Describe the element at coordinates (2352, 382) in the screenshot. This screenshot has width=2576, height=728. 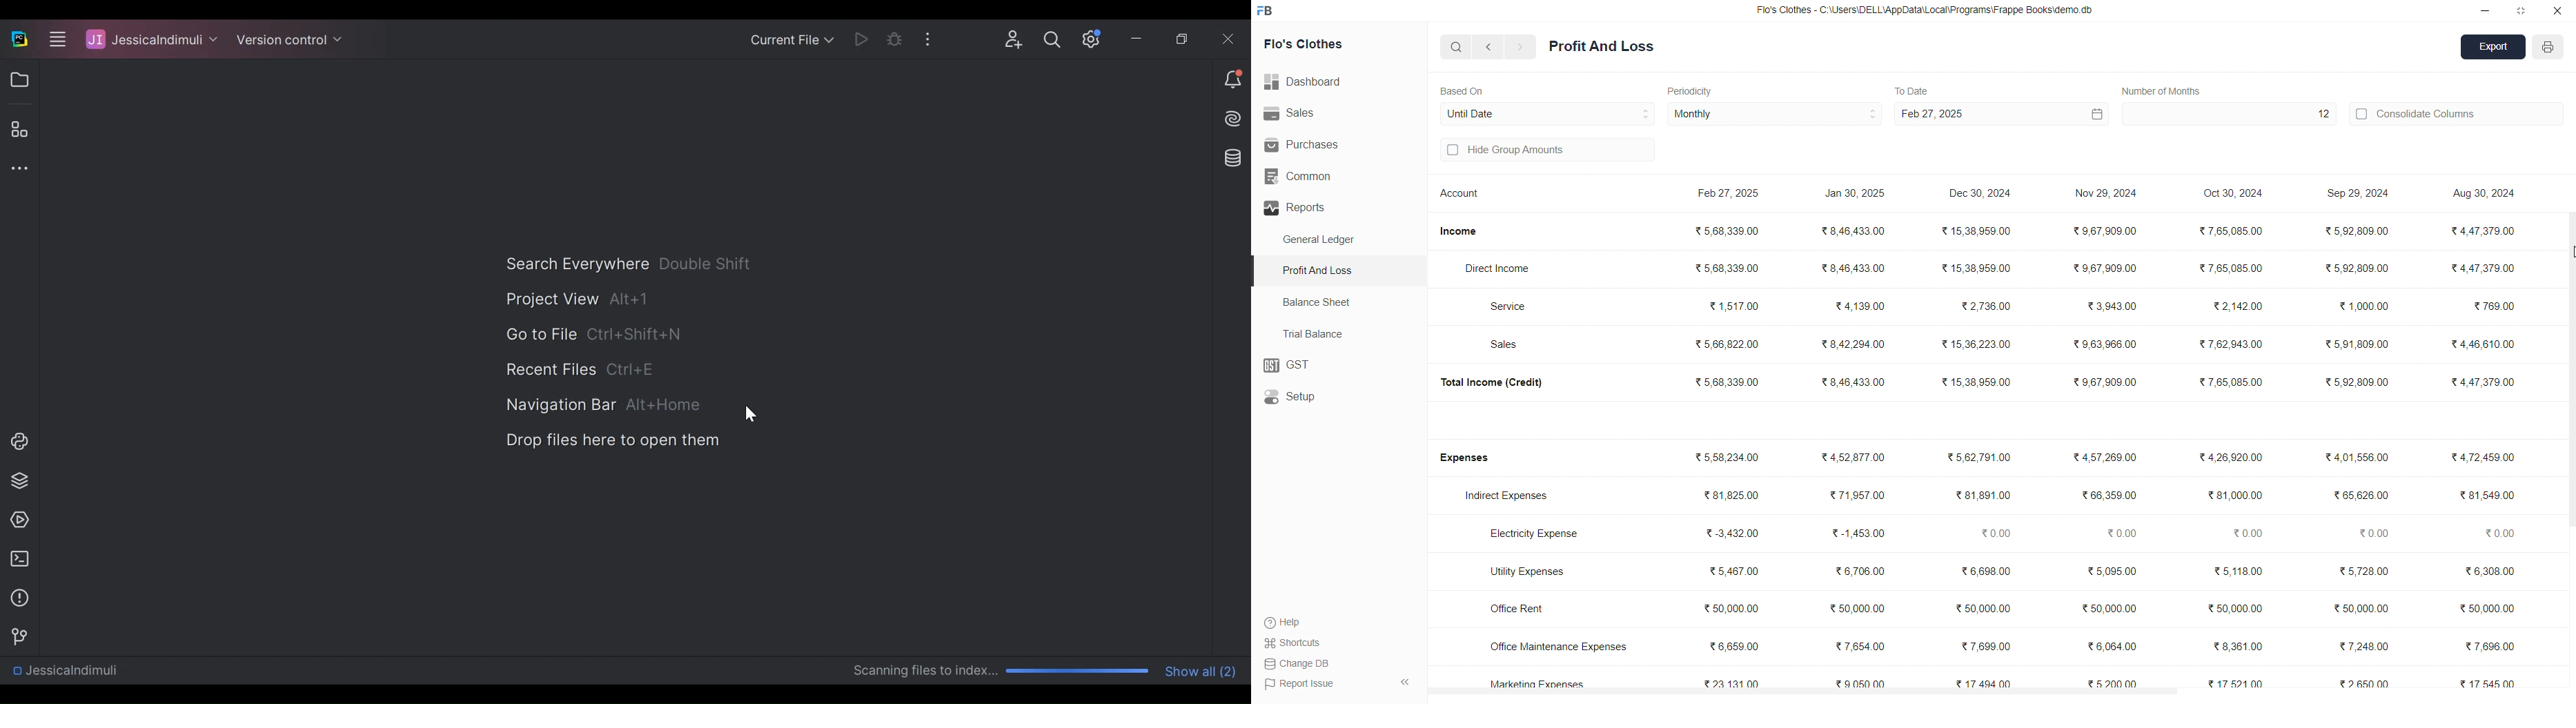
I see `₹5,92,809.00` at that location.